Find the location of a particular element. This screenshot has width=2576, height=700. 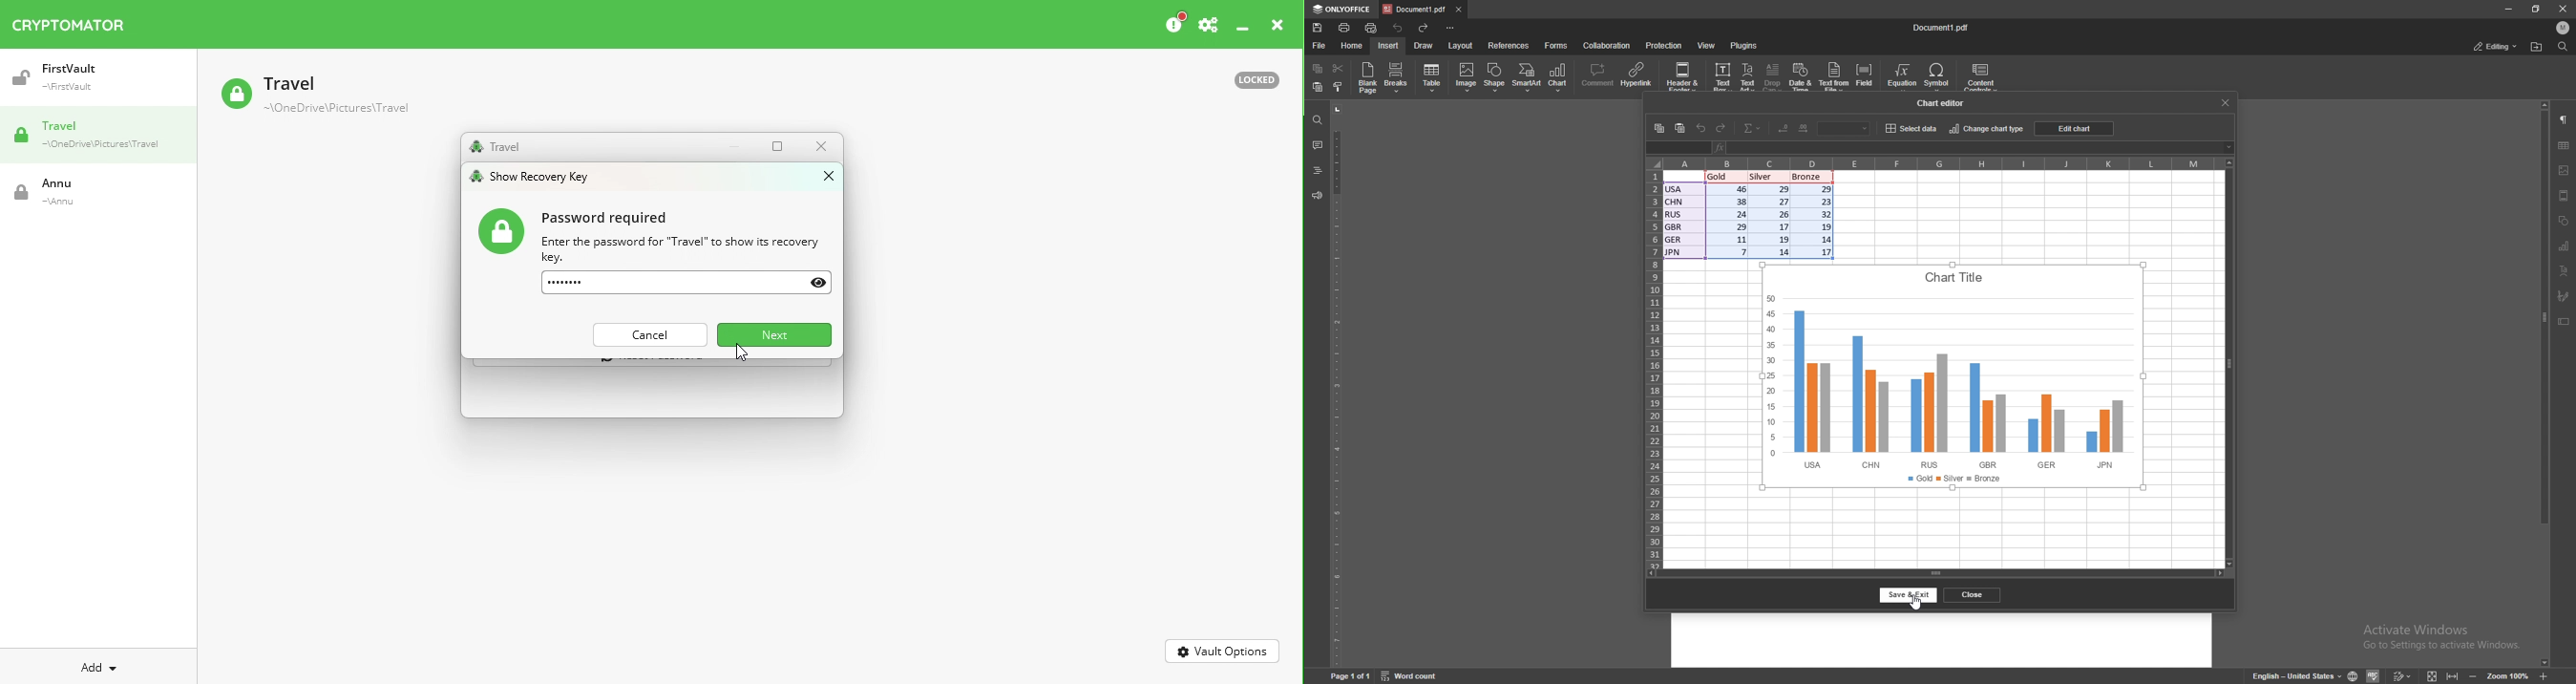

Zoom 100% is located at coordinates (2511, 675).